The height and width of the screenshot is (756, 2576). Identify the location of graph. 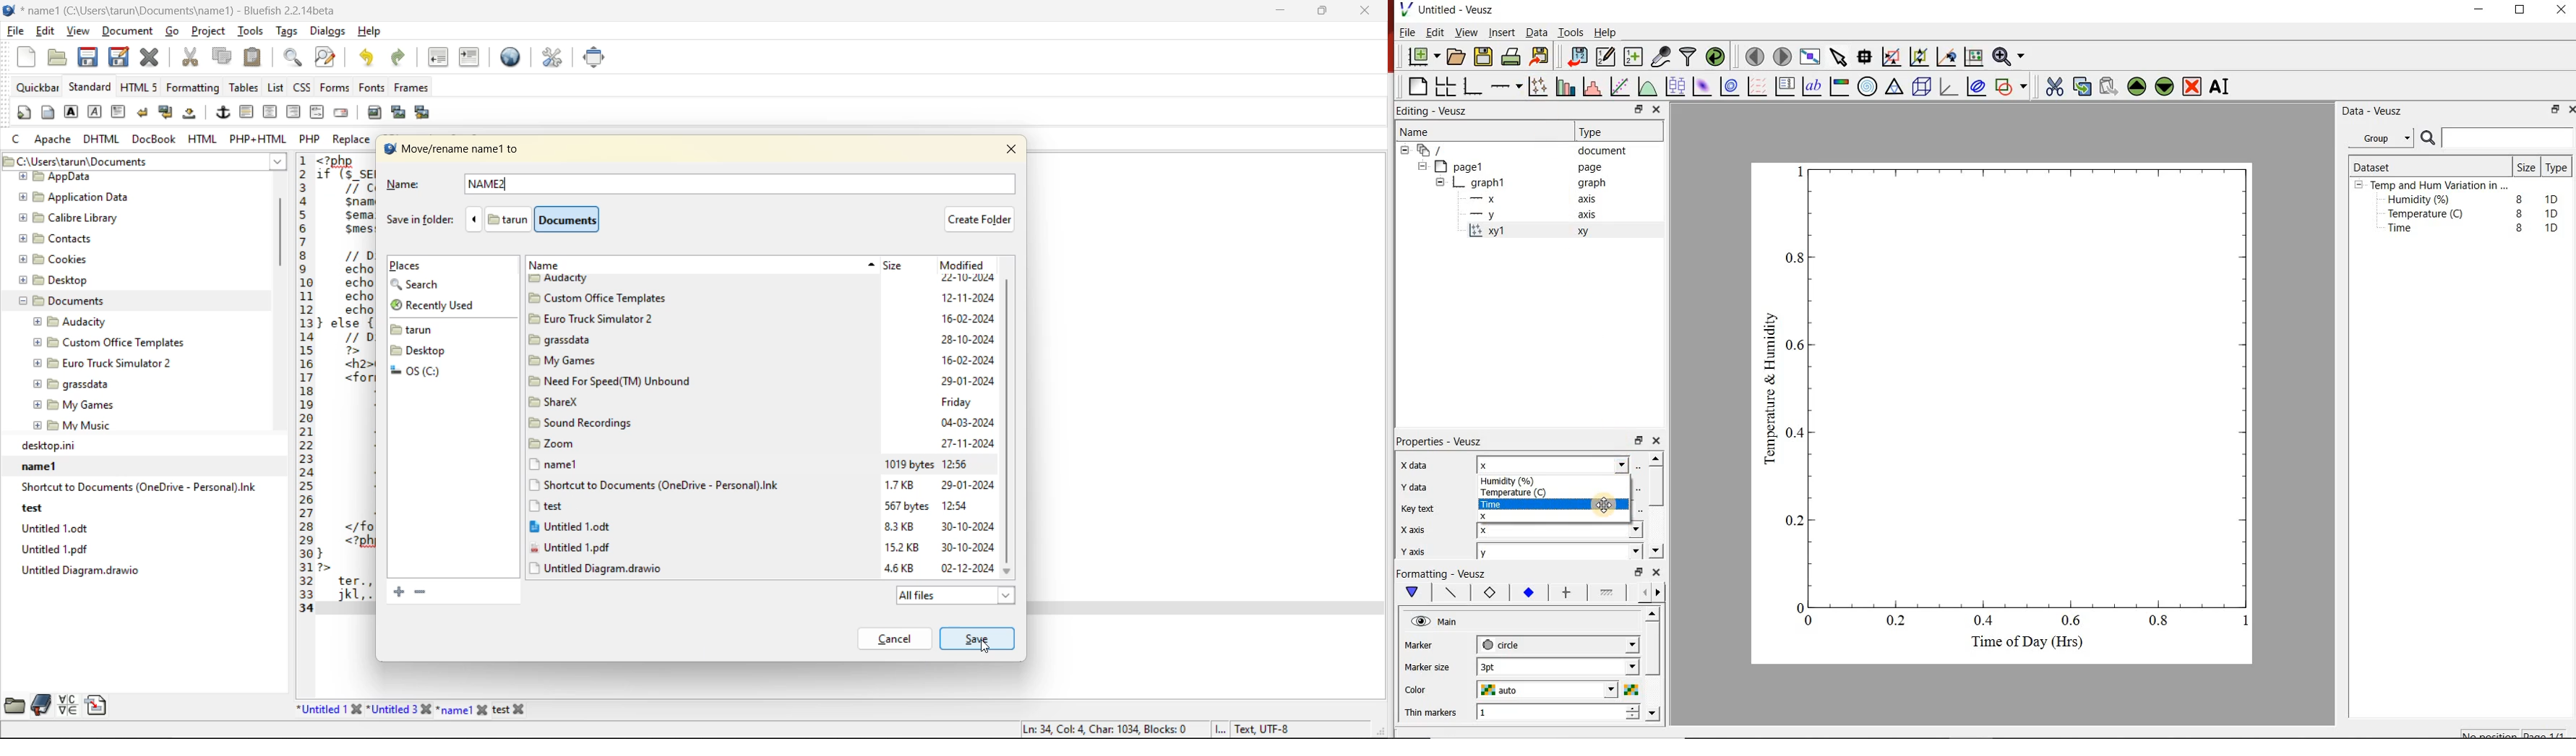
(1592, 184).